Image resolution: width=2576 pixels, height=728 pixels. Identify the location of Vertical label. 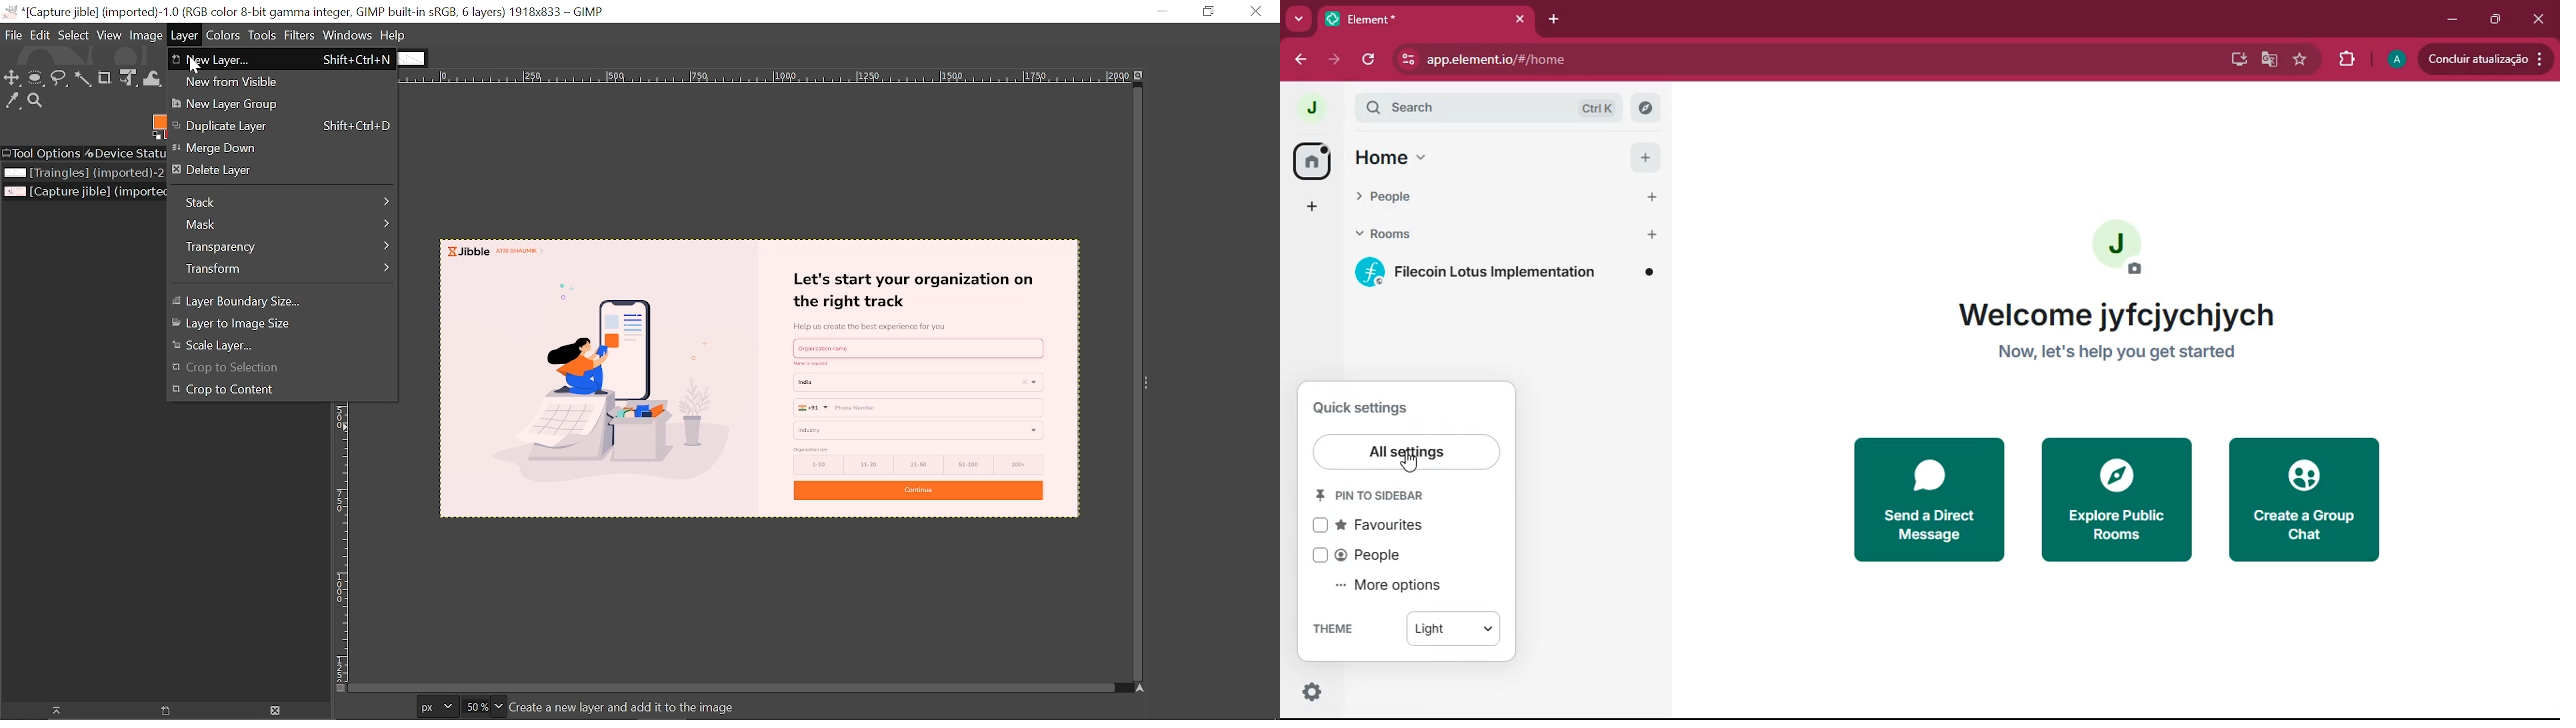
(342, 545).